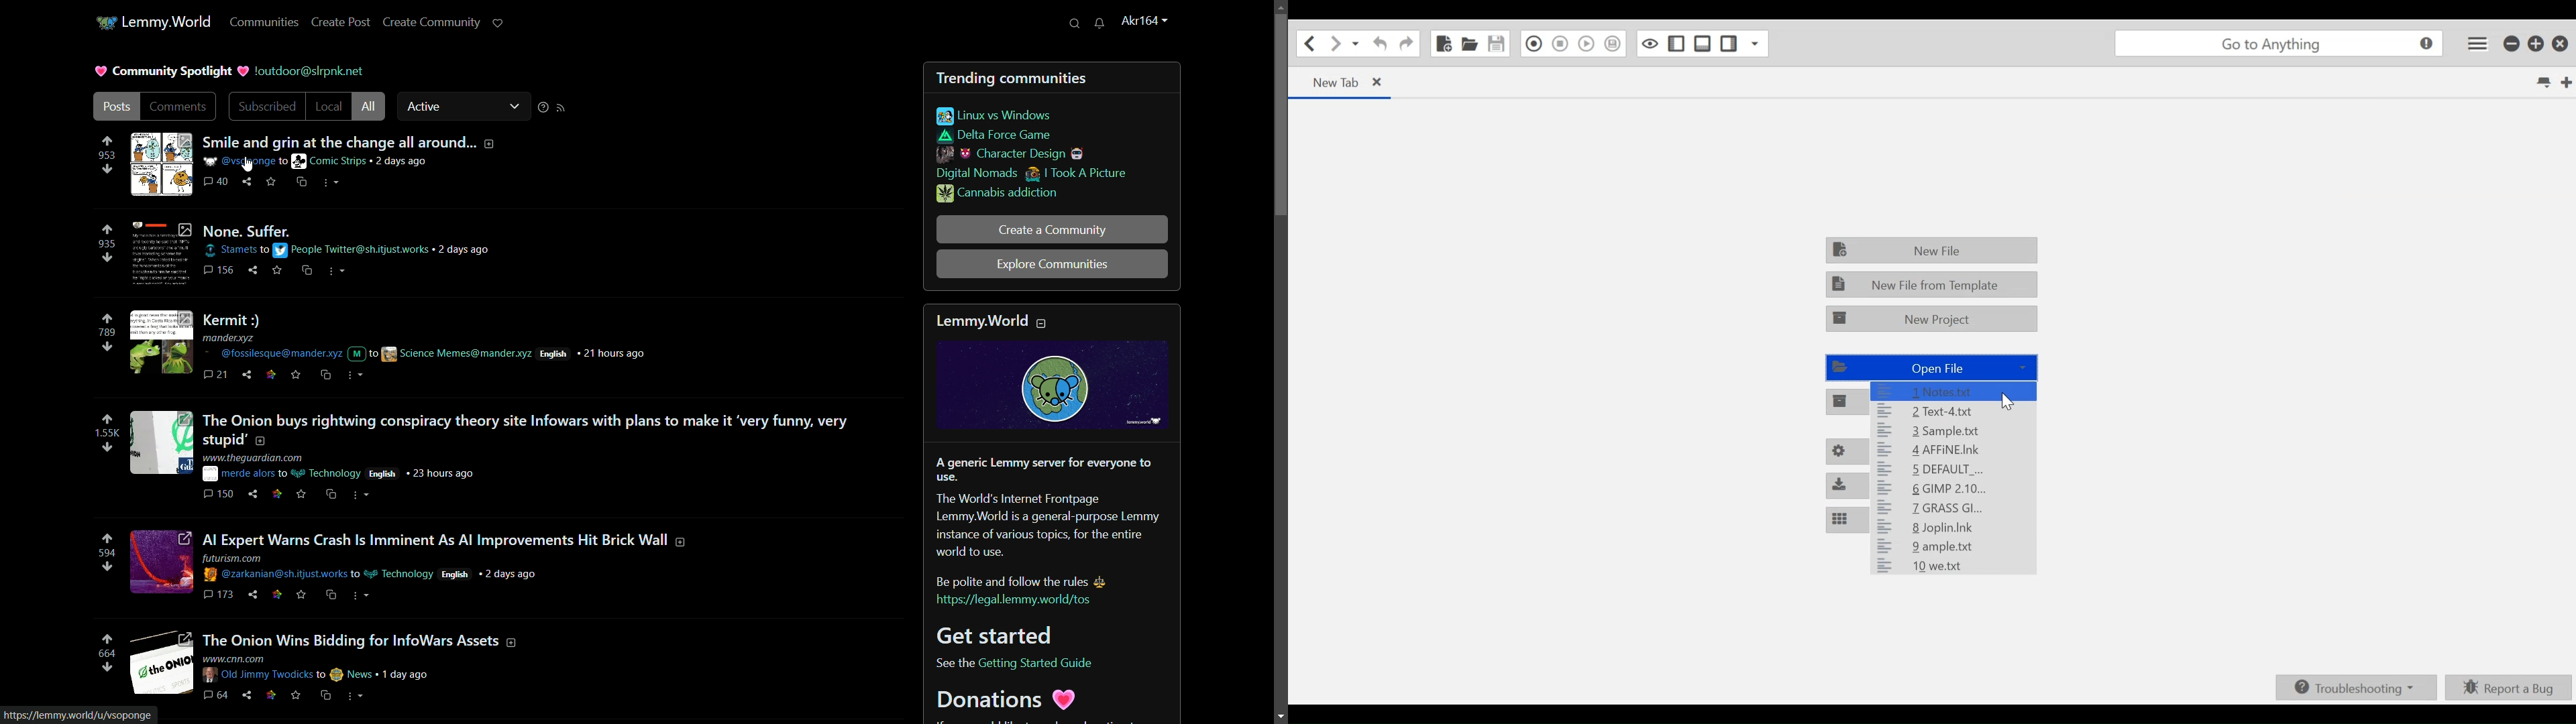  What do you see at coordinates (217, 182) in the screenshot?
I see `comments` at bounding box center [217, 182].